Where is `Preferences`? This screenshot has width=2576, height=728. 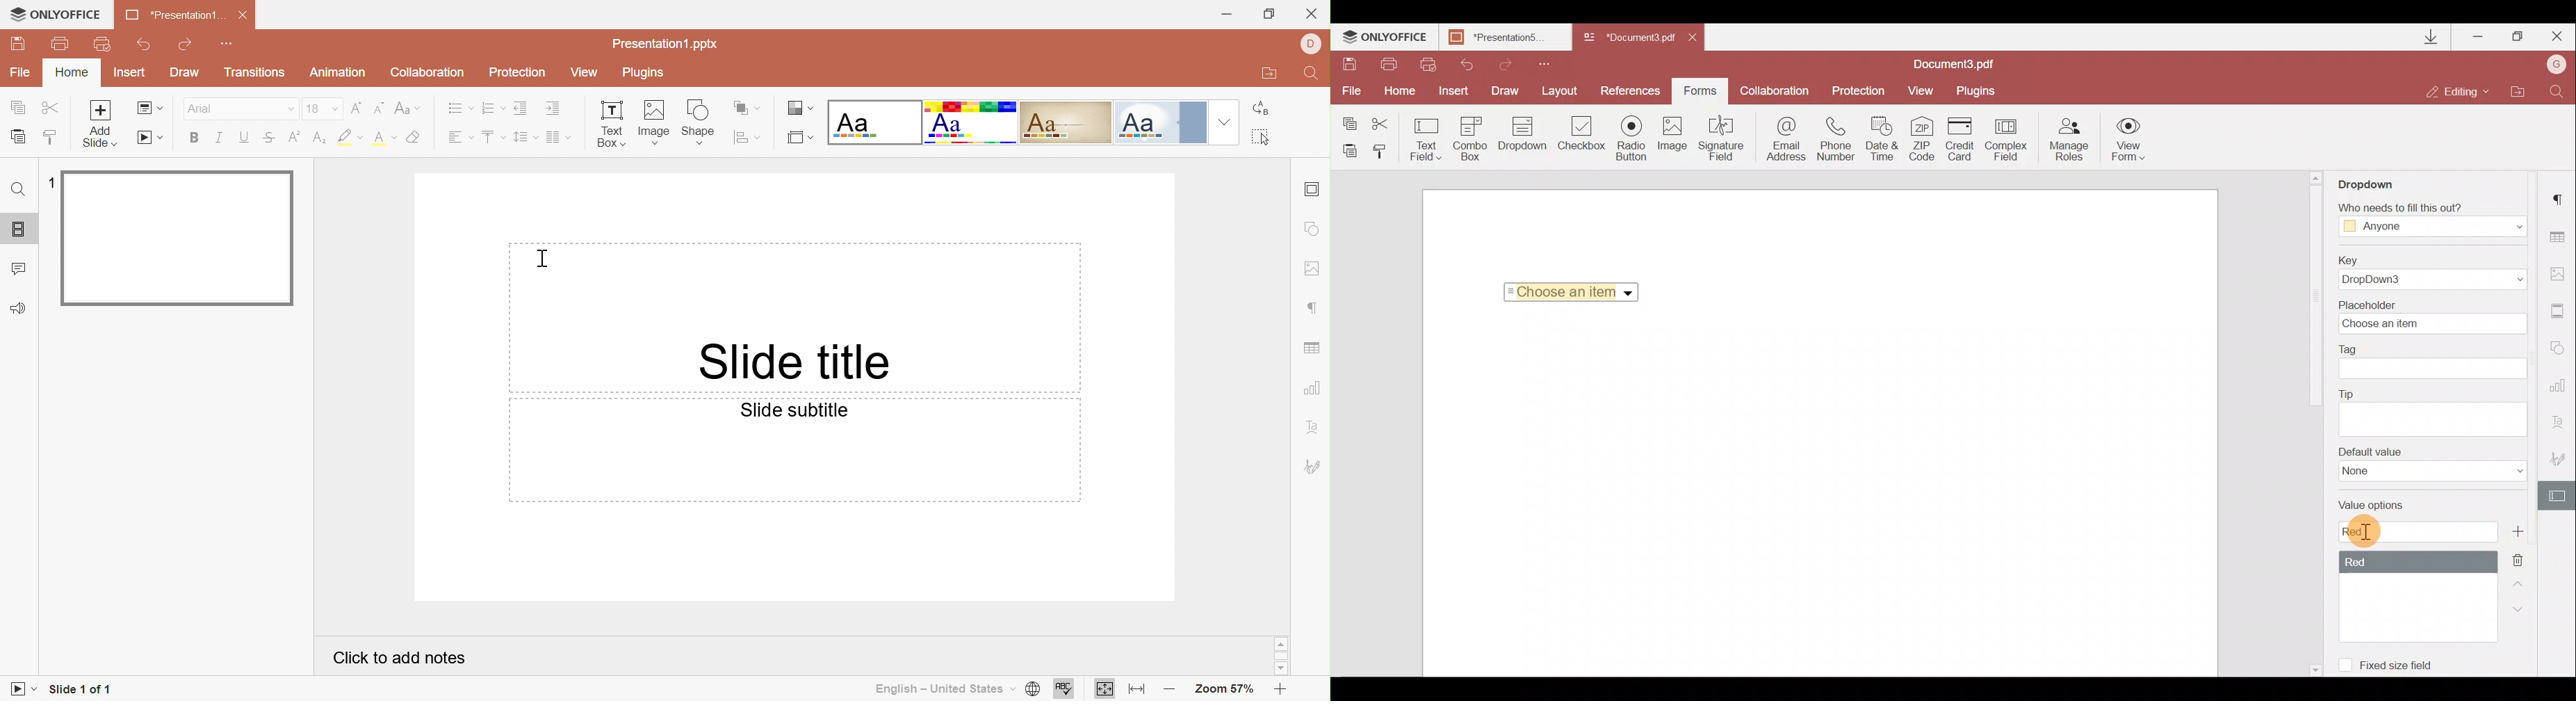
Preferences is located at coordinates (1631, 91).